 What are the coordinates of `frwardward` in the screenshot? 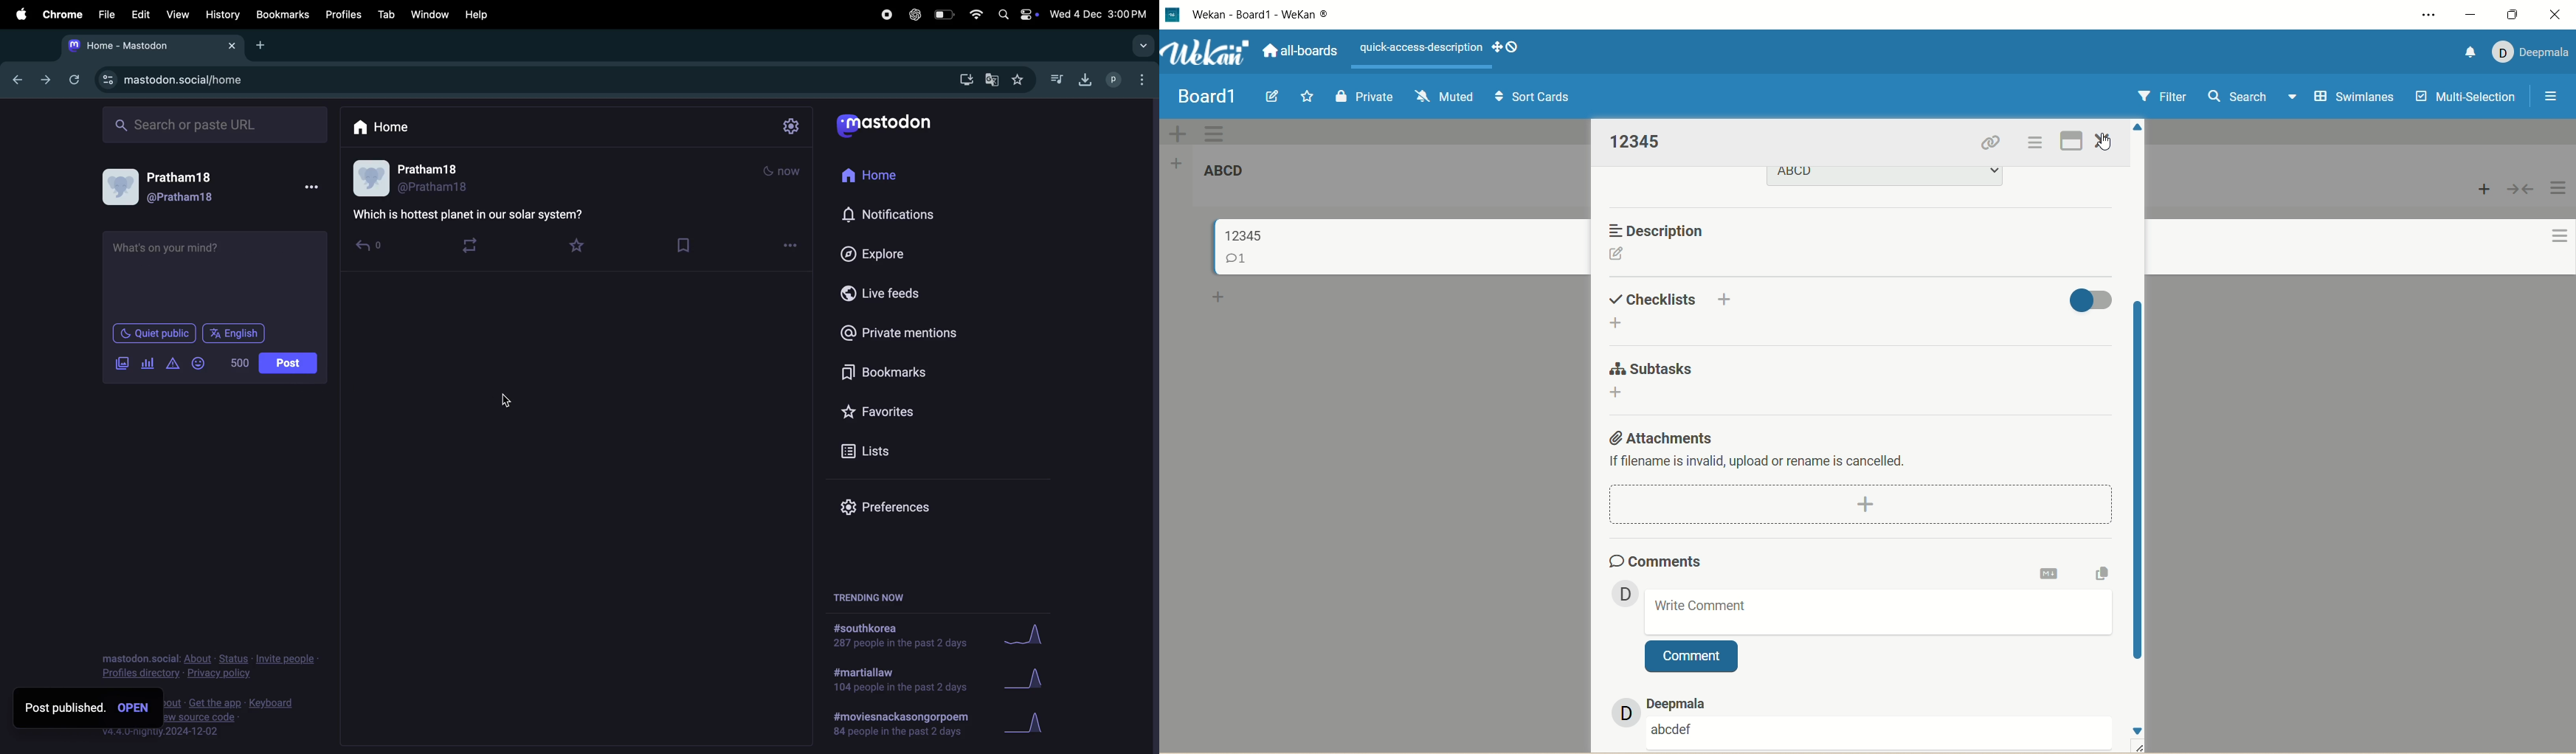 It's located at (43, 81).